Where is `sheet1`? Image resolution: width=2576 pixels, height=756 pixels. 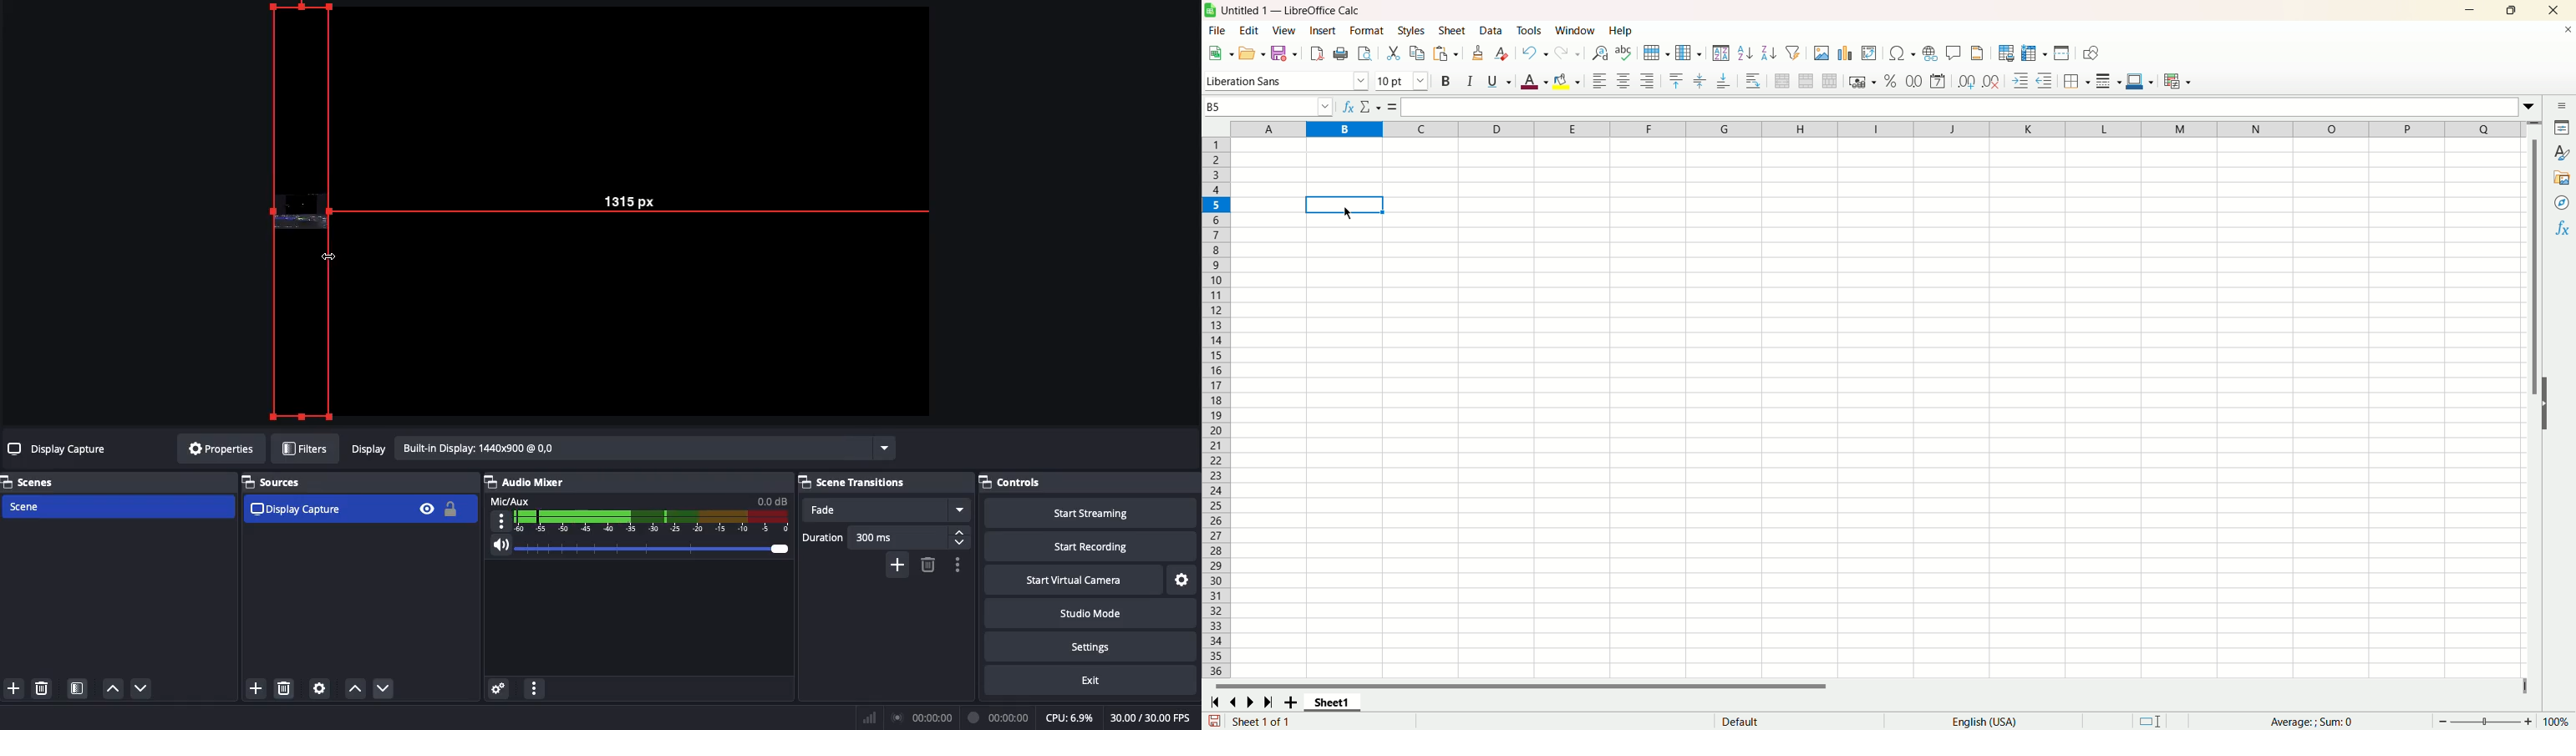 sheet1 is located at coordinates (1334, 704).